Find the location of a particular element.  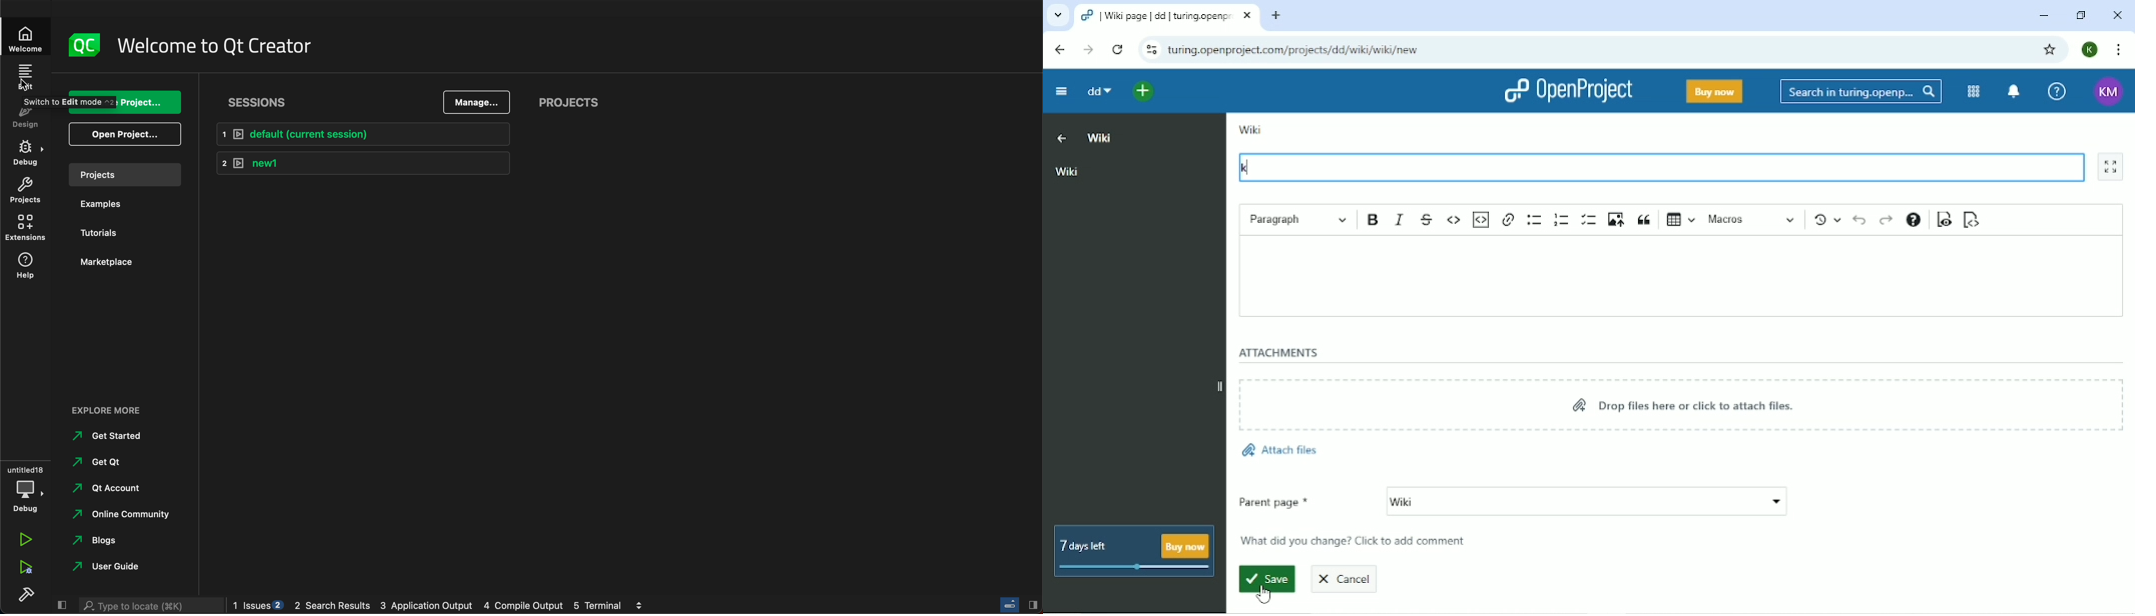

default is located at coordinates (362, 132).